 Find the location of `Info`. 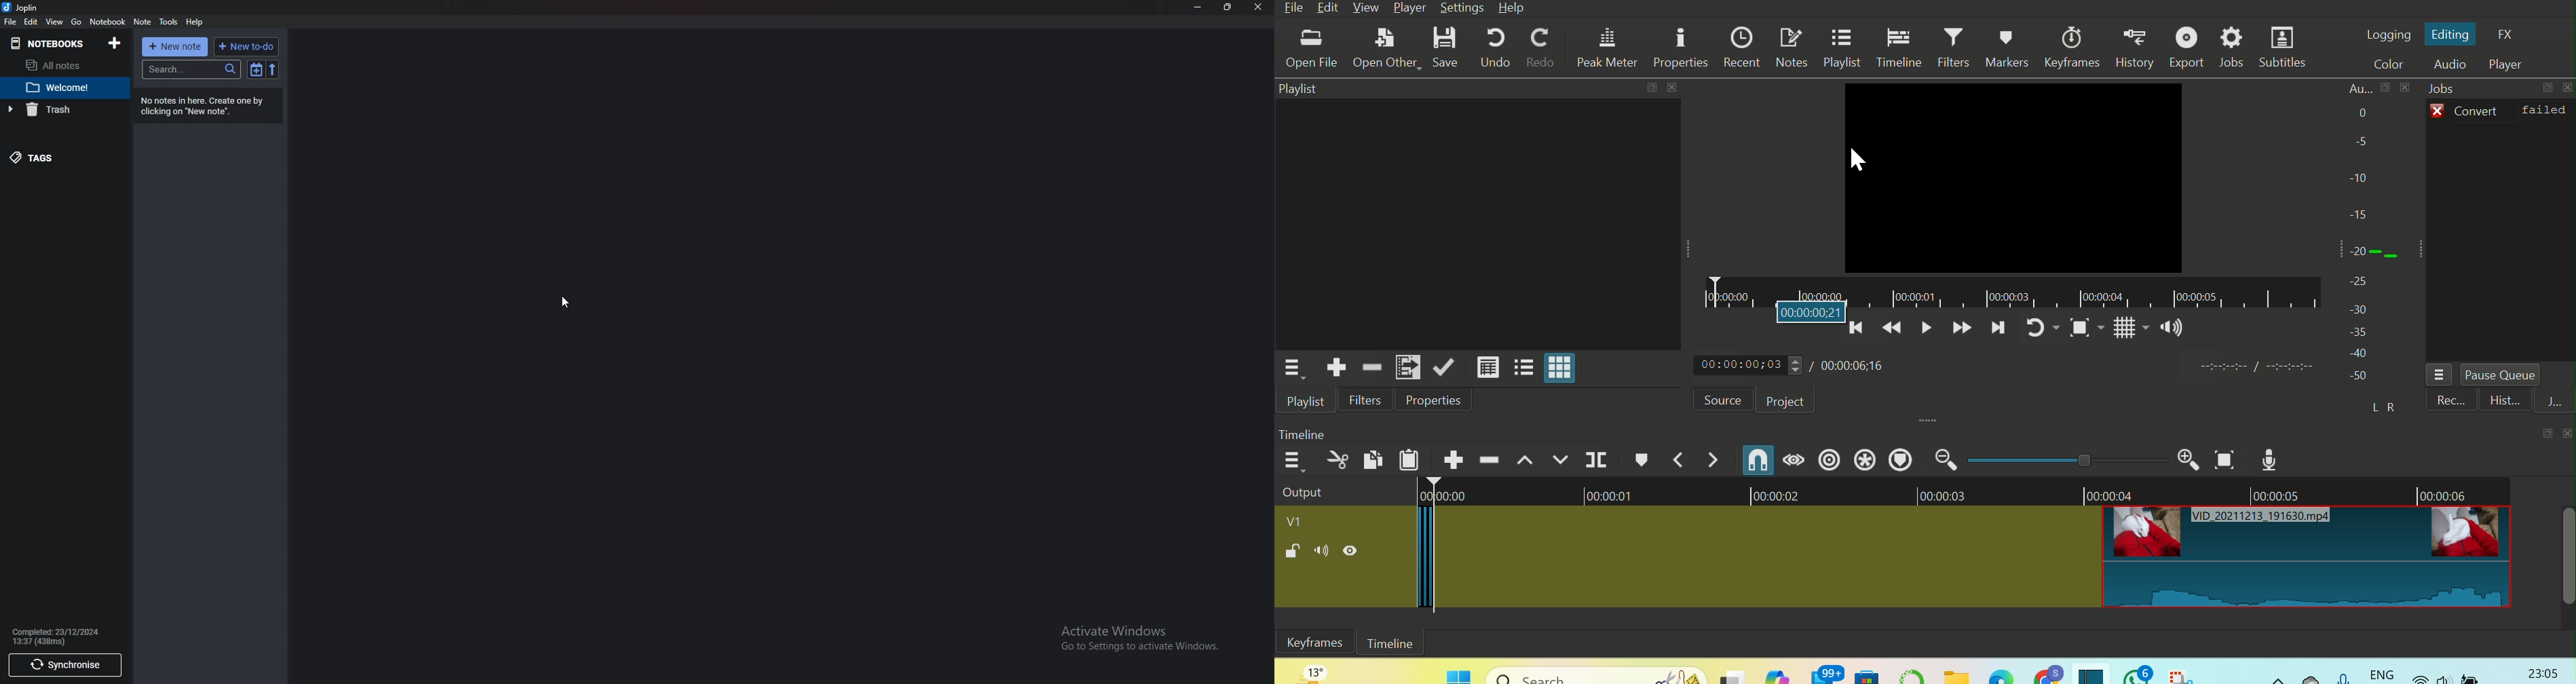

Info is located at coordinates (205, 106).